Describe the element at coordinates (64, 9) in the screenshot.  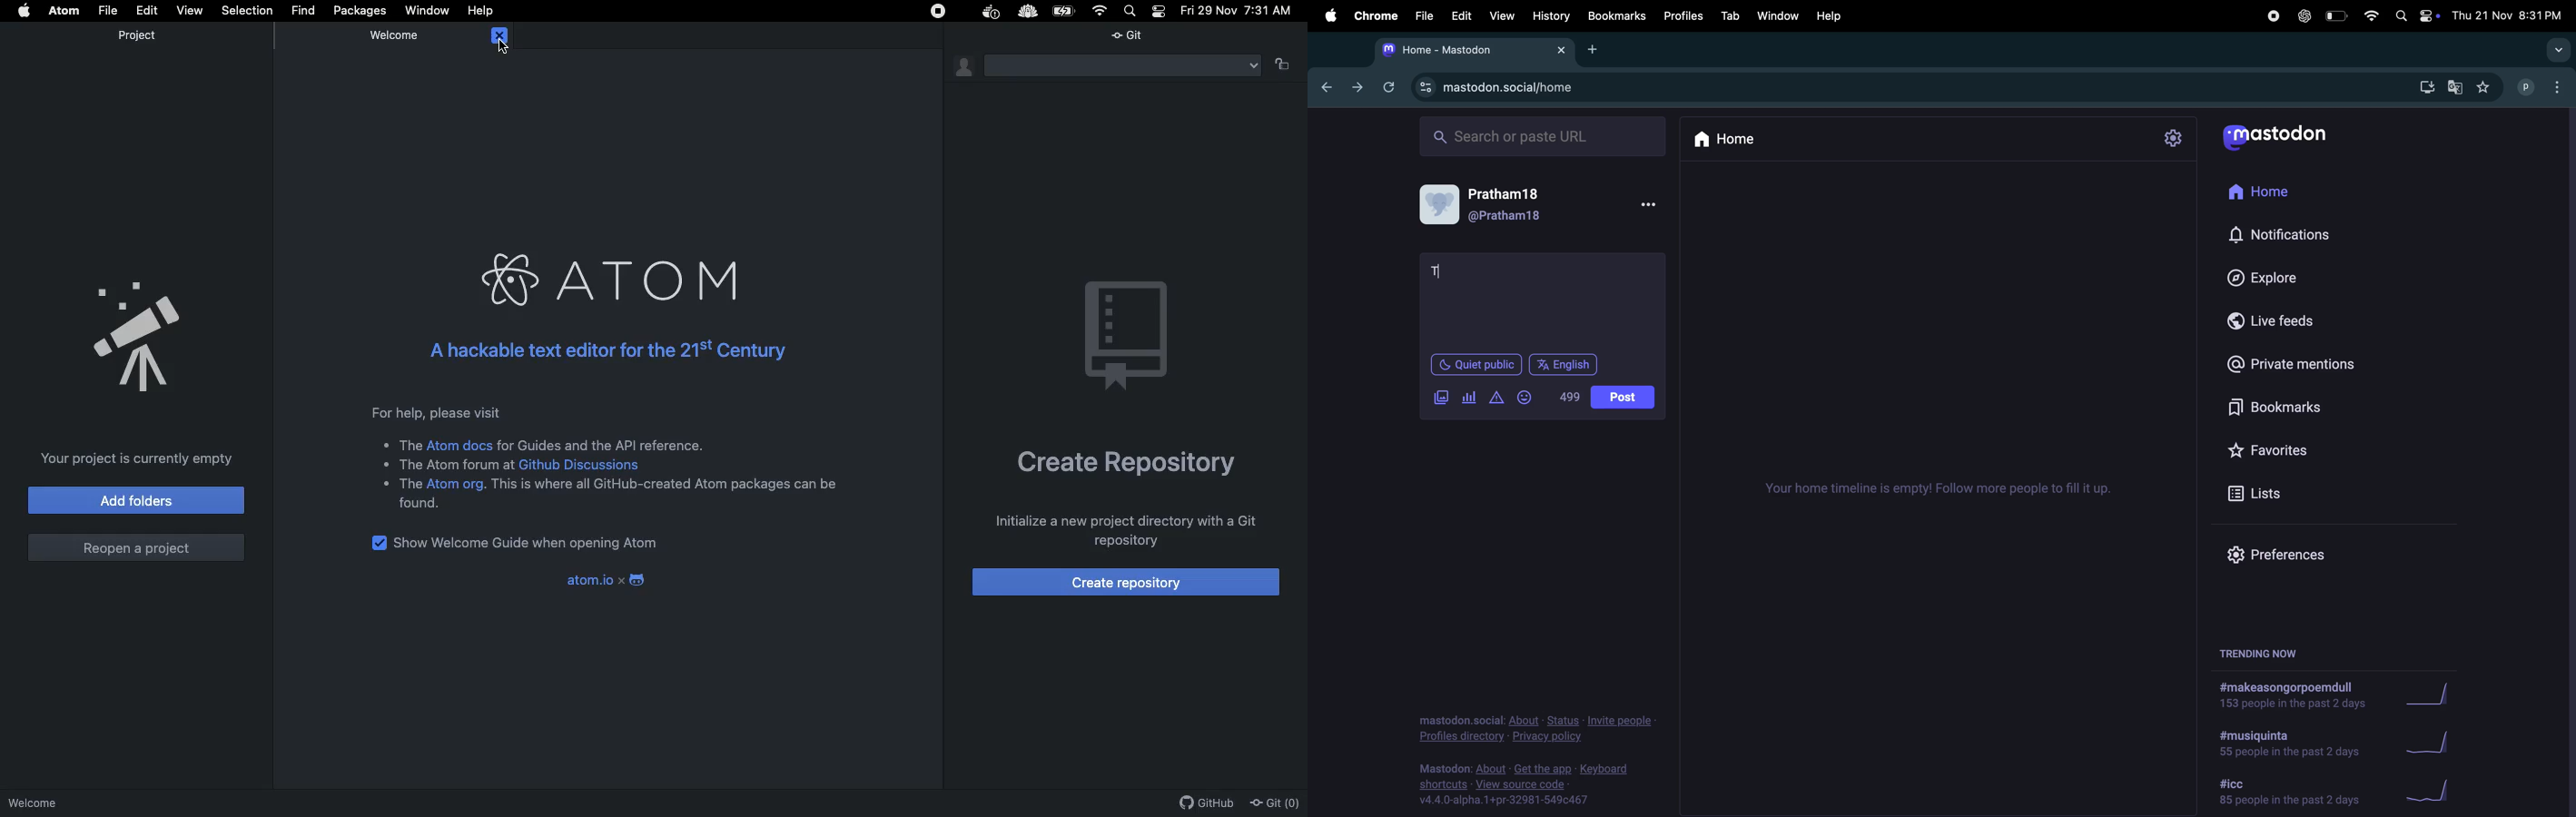
I see `Atom` at that location.